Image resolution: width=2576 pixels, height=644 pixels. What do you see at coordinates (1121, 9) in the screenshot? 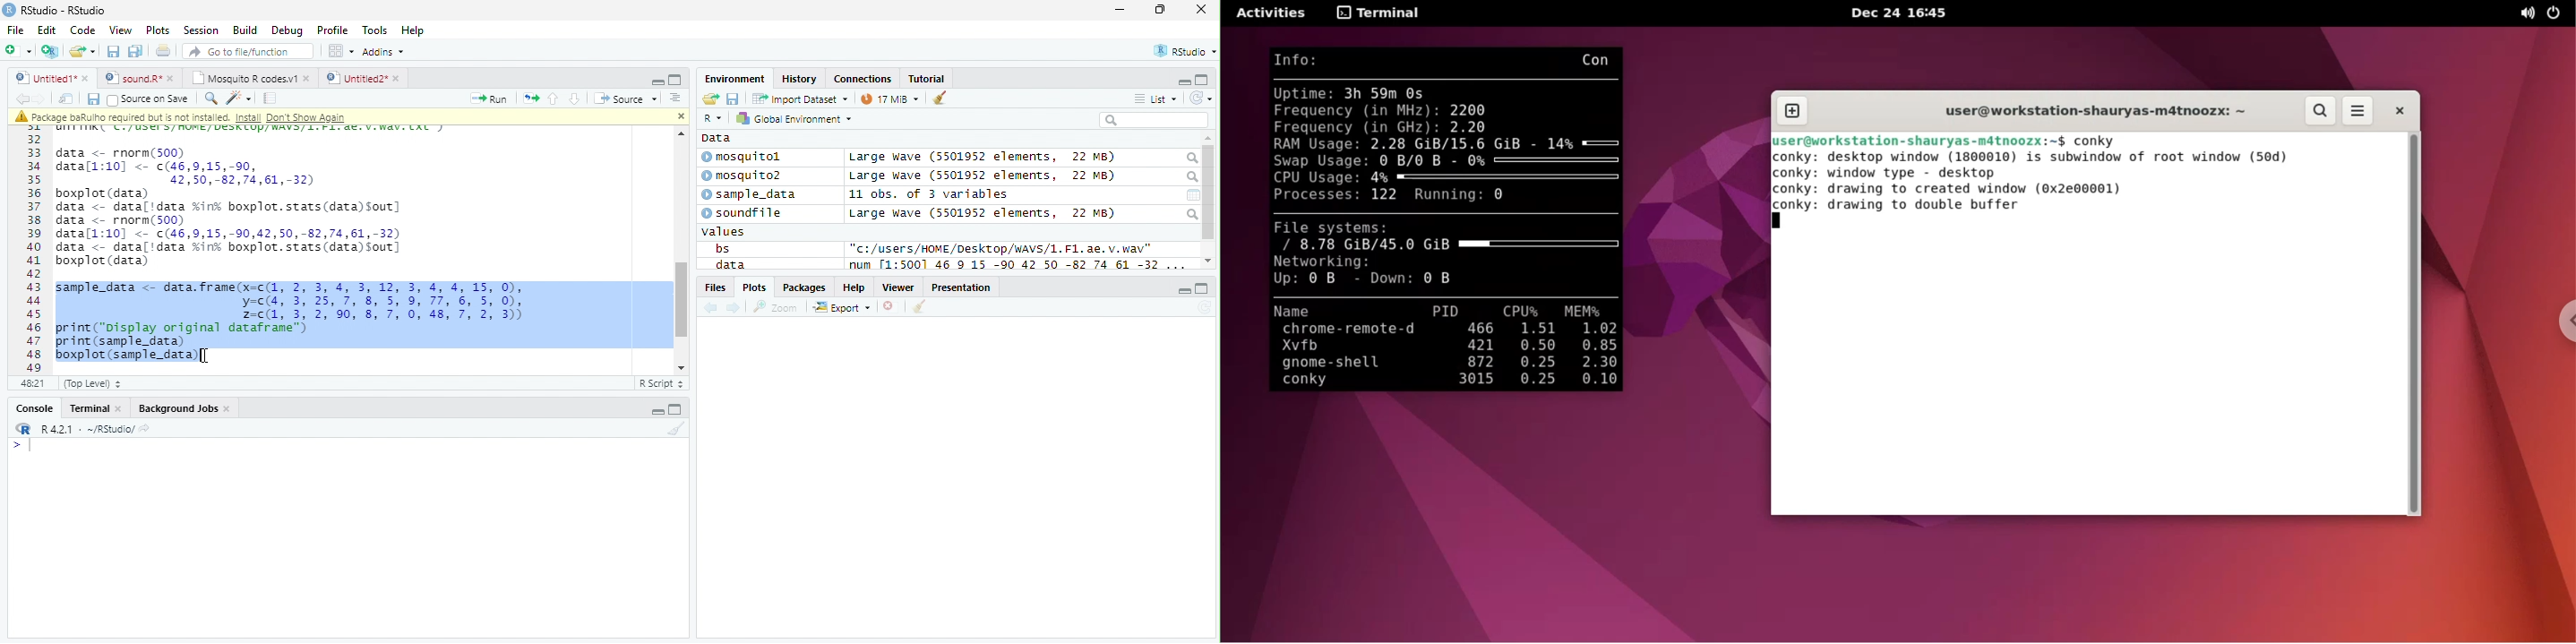
I see `minimize` at bounding box center [1121, 9].